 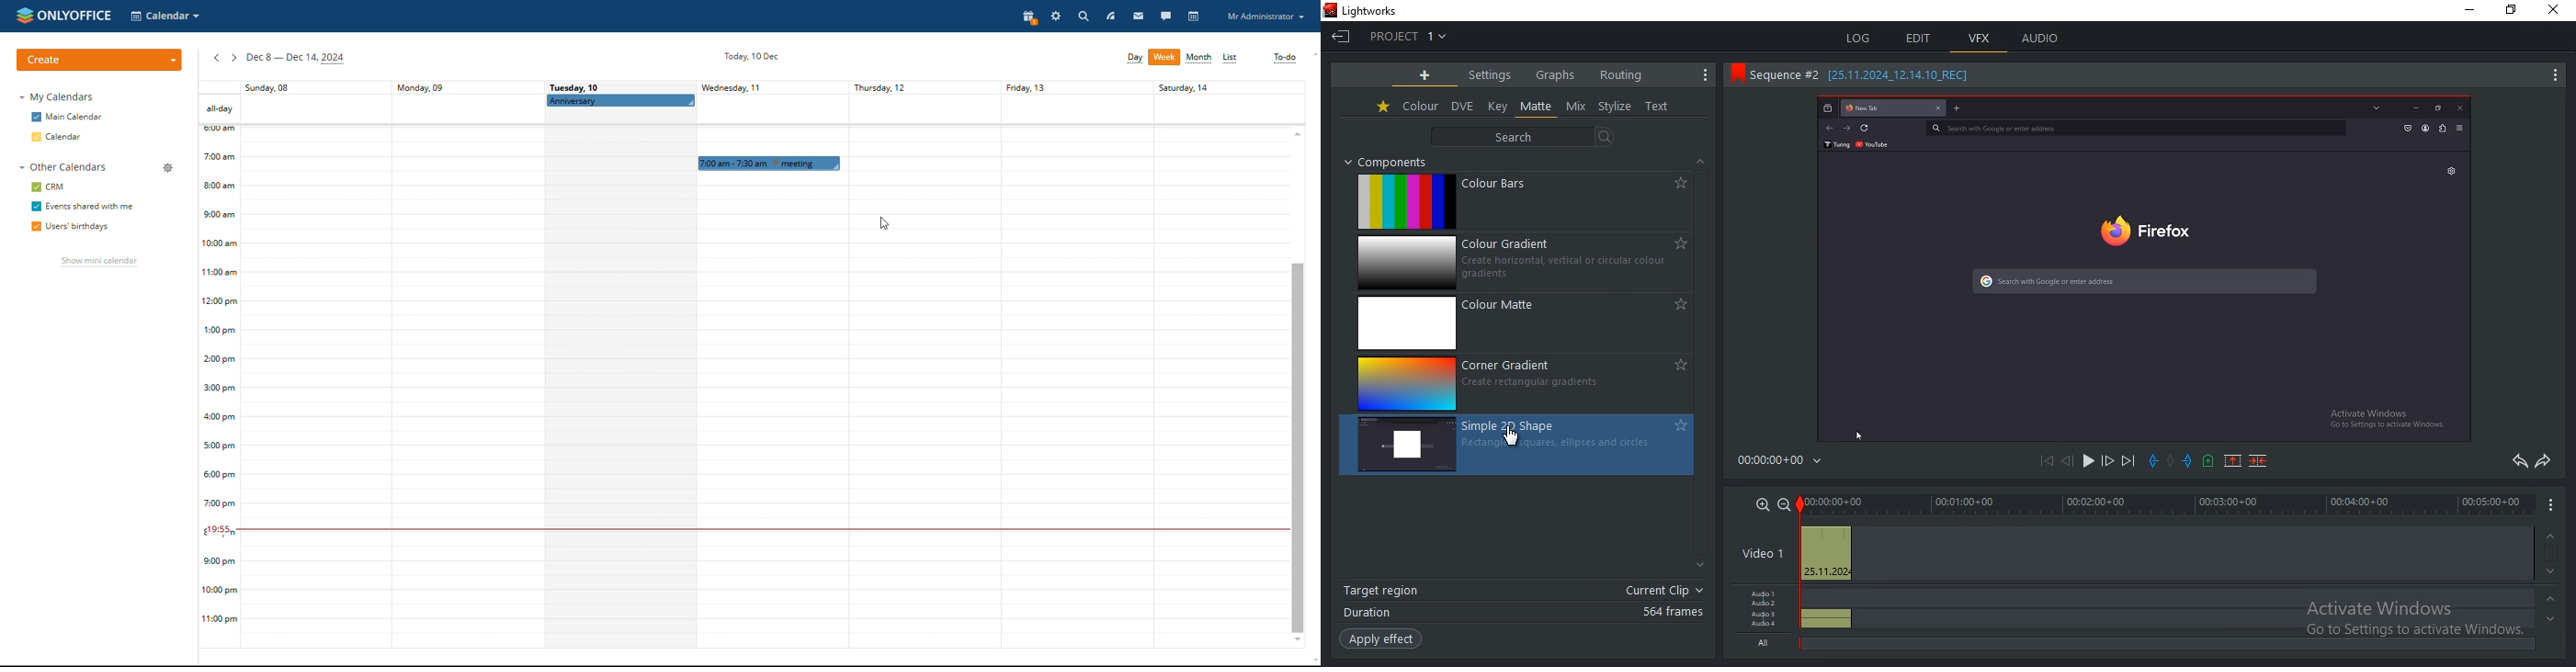 What do you see at coordinates (1393, 162) in the screenshot?
I see `components` at bounding box center [1393, 162].